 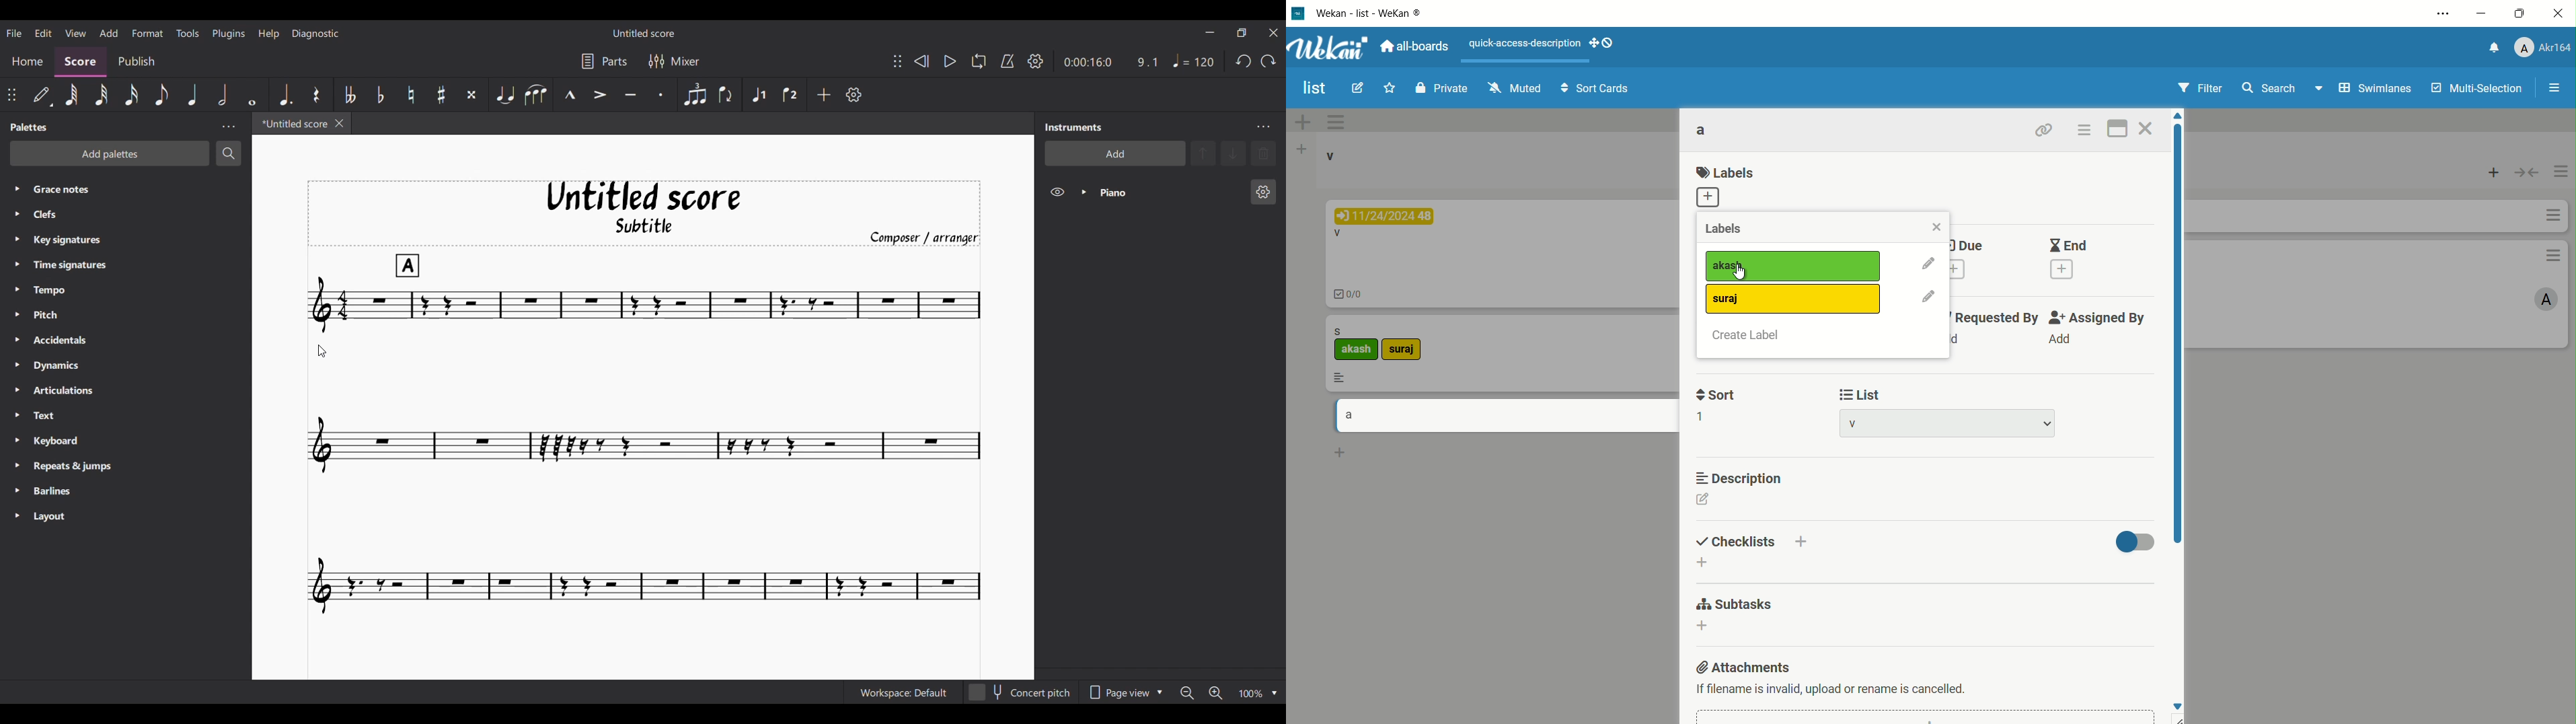 What do you see at coordinates (1833, 688) in the screenshot?
I see `text` at bounding box center [1833, 688].